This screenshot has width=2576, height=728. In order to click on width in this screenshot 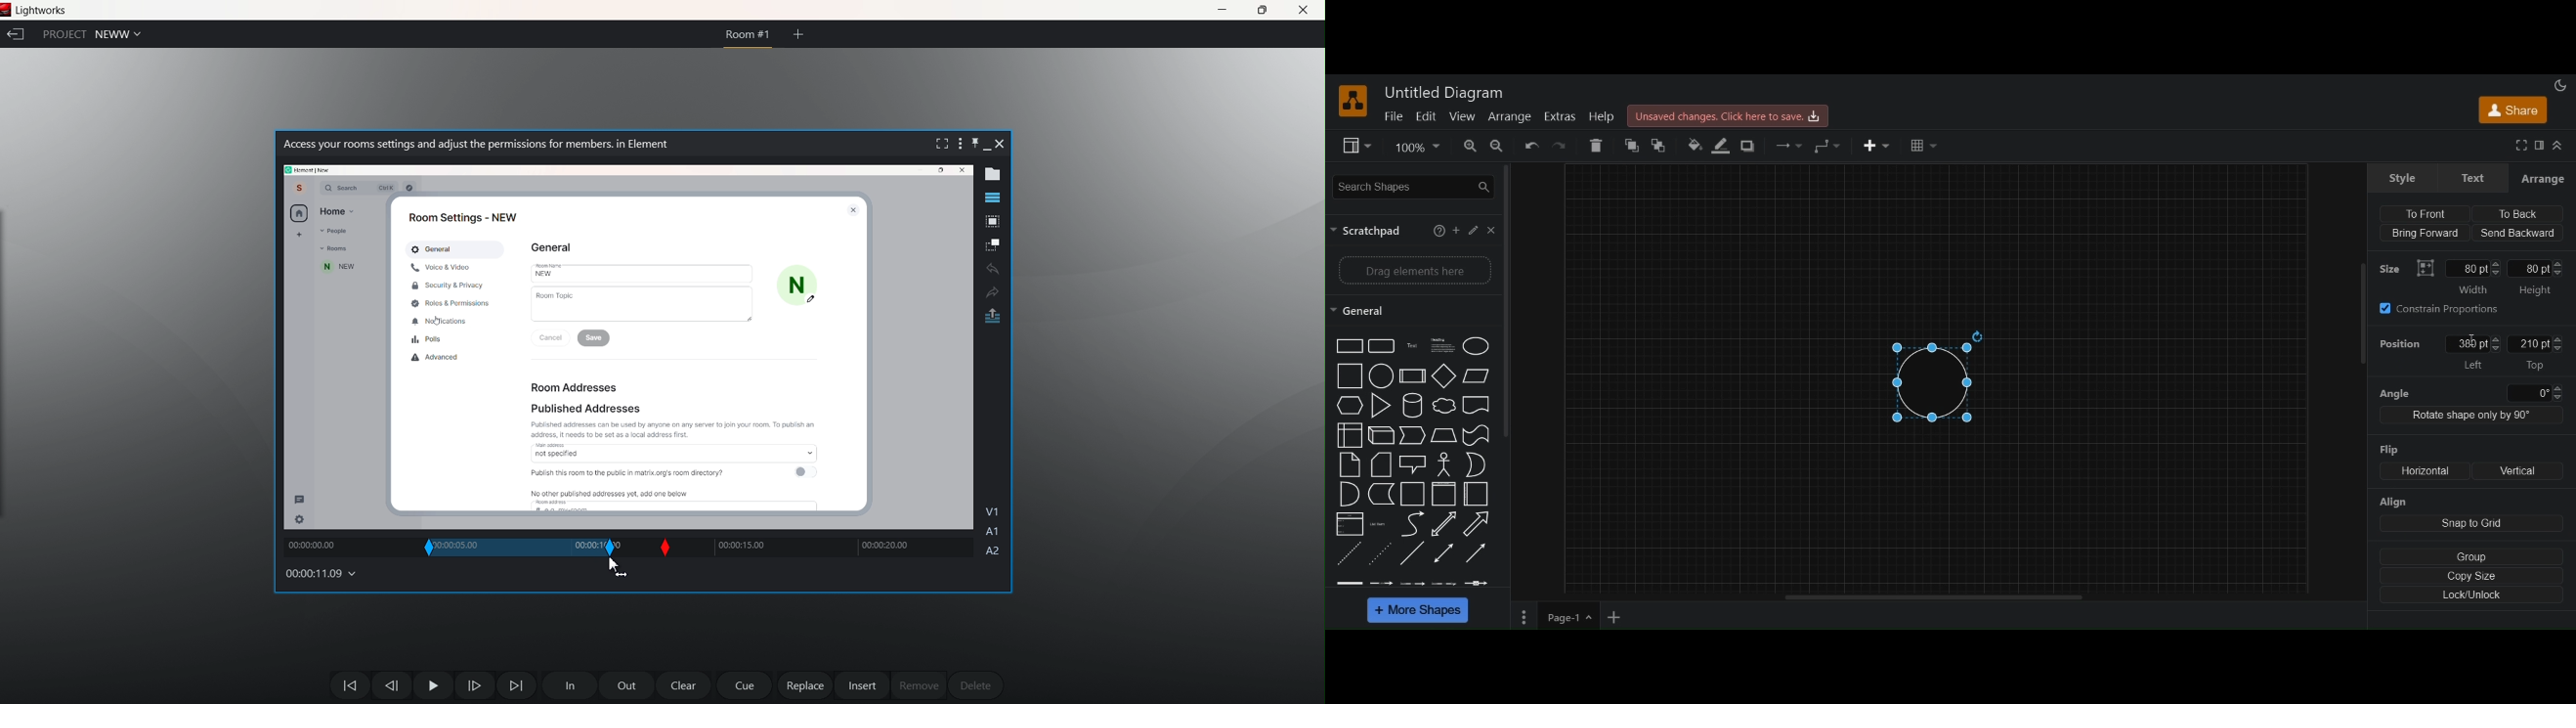, I will do `click(2473, 277)`.